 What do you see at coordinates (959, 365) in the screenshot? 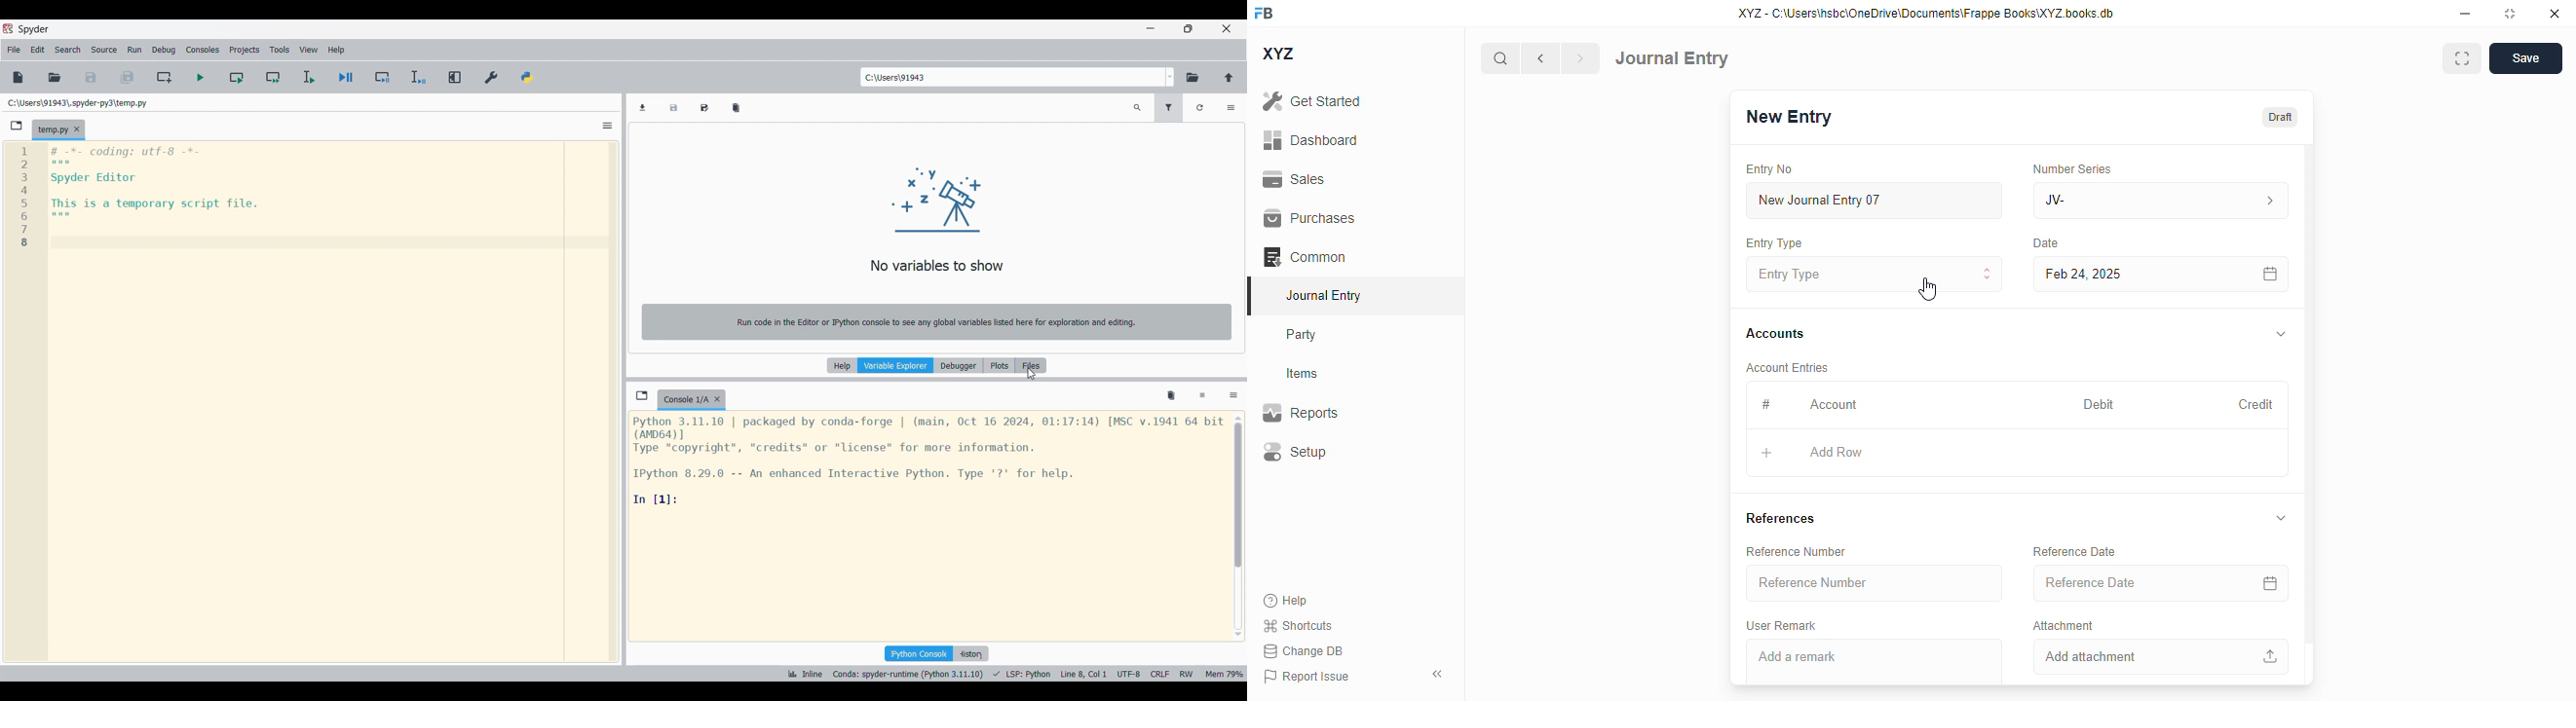
I see `Debugger` at bounding box center [959, 365].